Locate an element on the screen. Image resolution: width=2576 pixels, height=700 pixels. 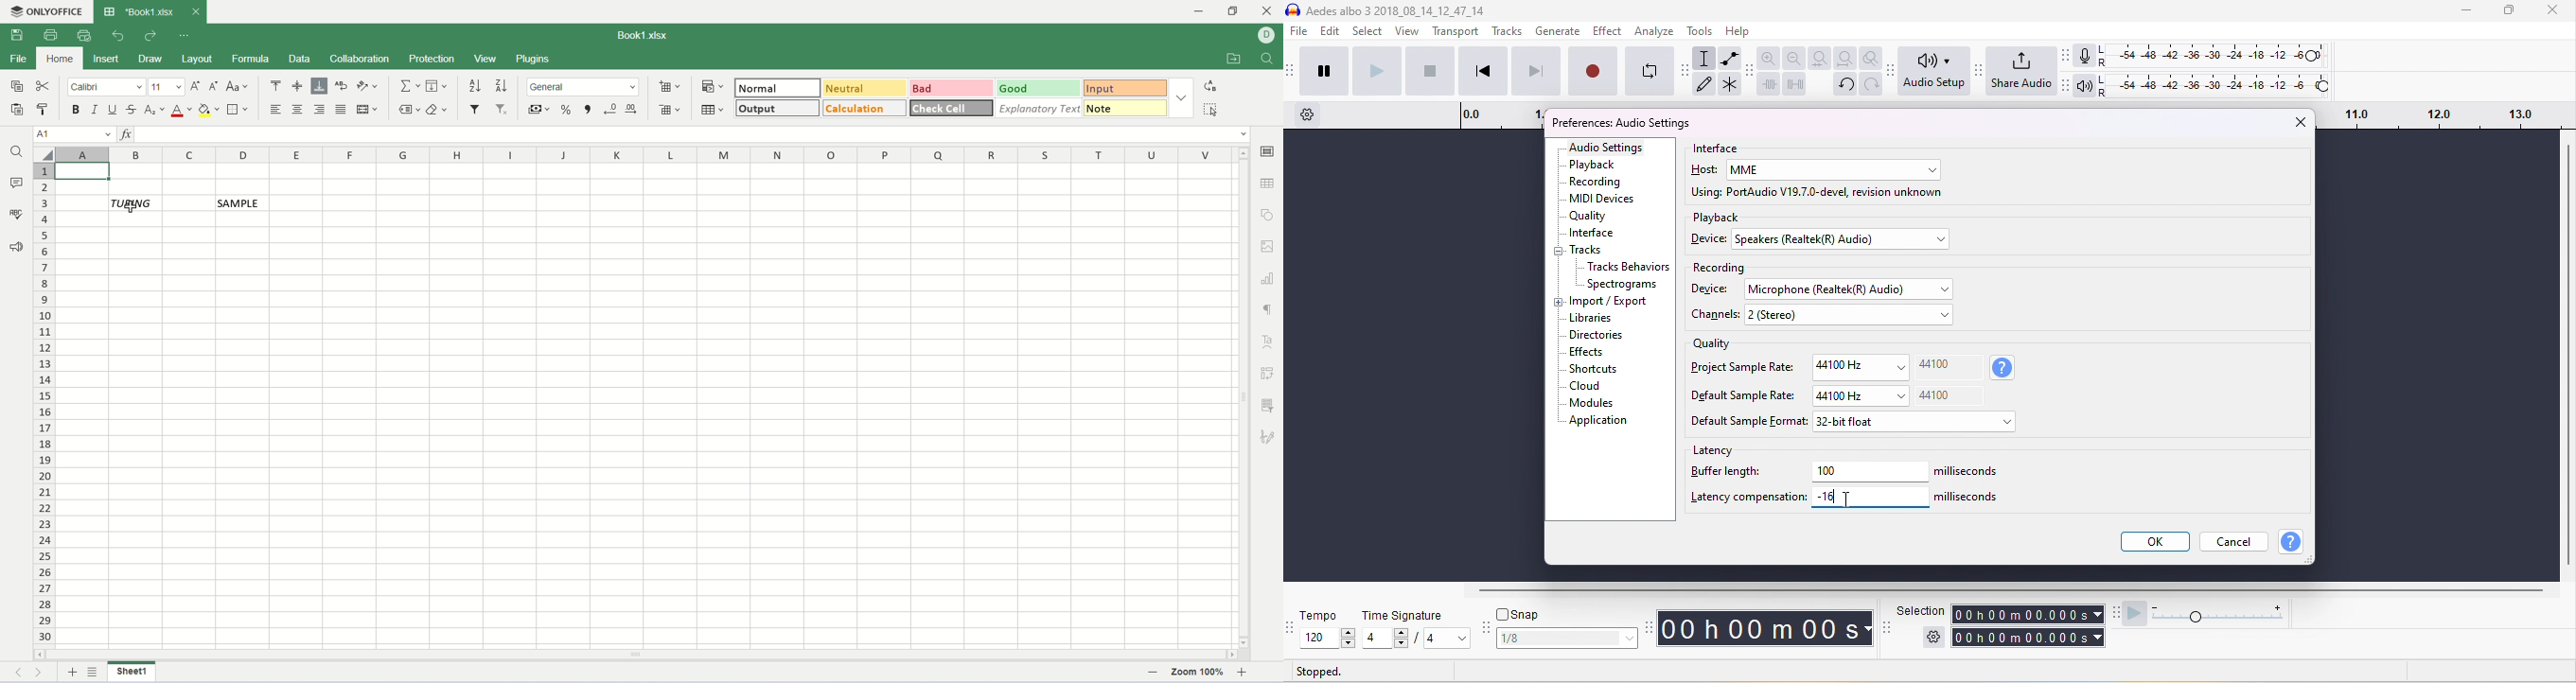
cursor is located at coordinates (133, 209).